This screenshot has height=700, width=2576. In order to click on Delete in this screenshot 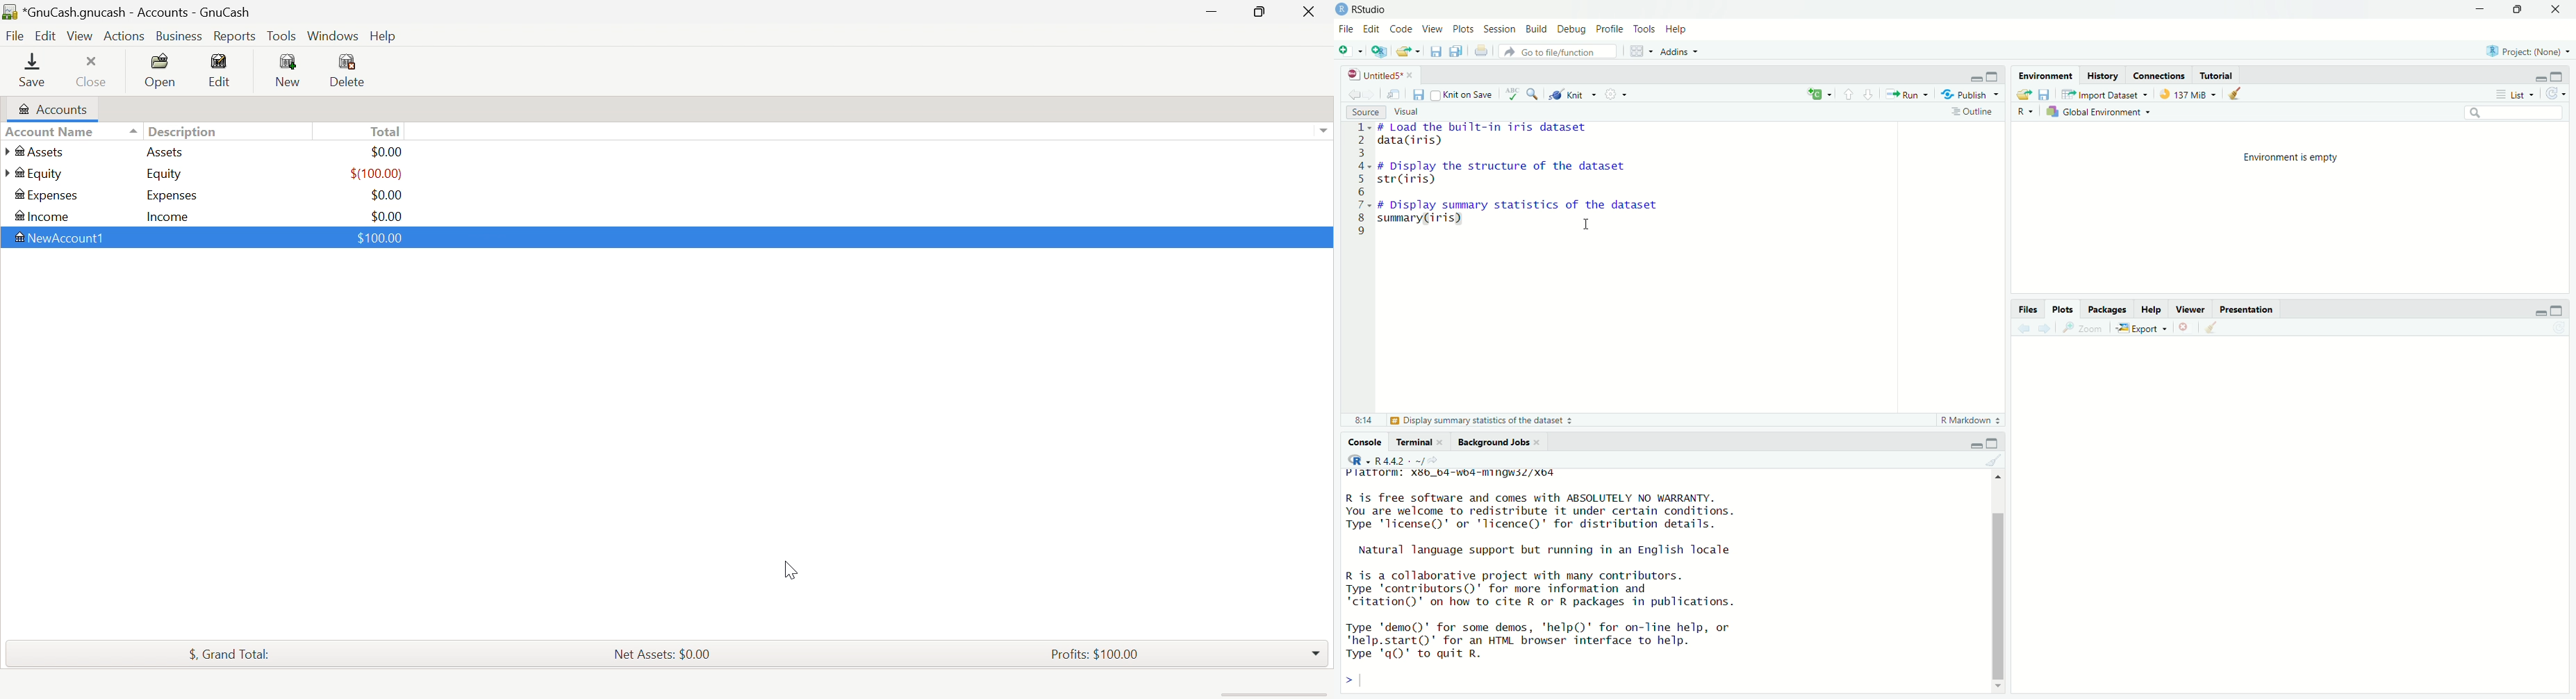, I will do `click(357, 70)`.